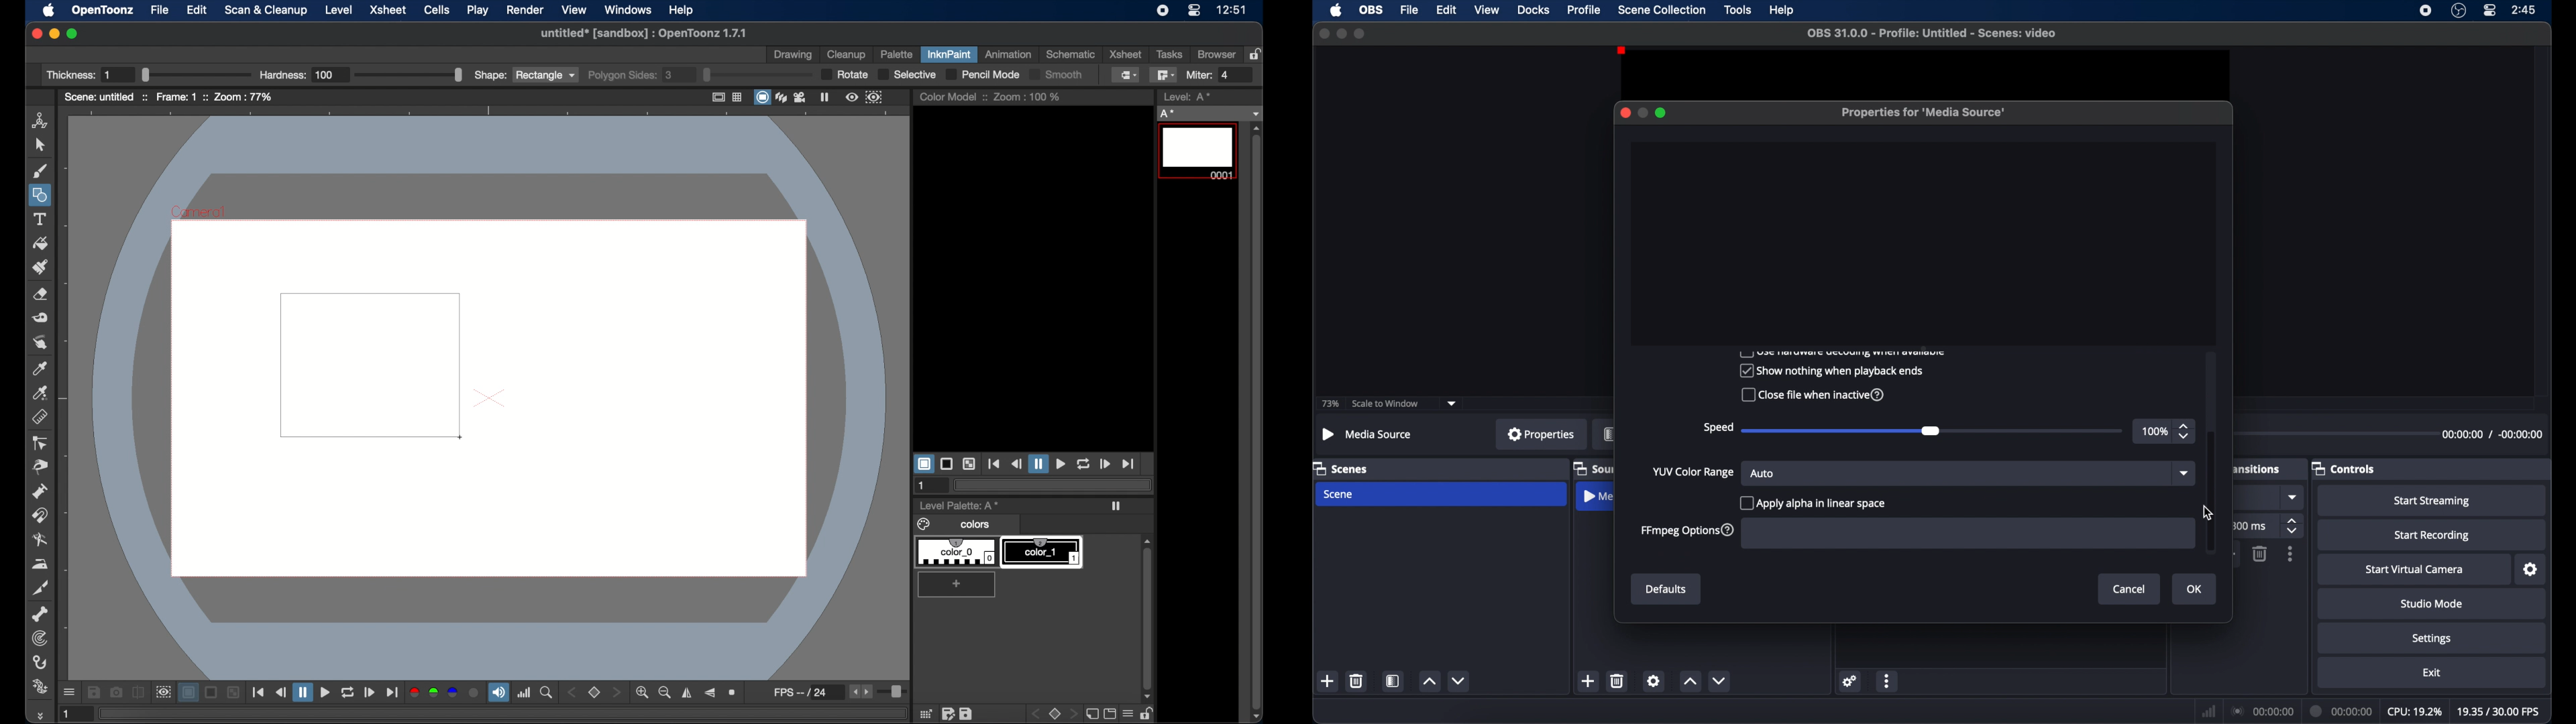 This screenshot has width=2576, height=728. I want to click on ms, so click(2253, 526).